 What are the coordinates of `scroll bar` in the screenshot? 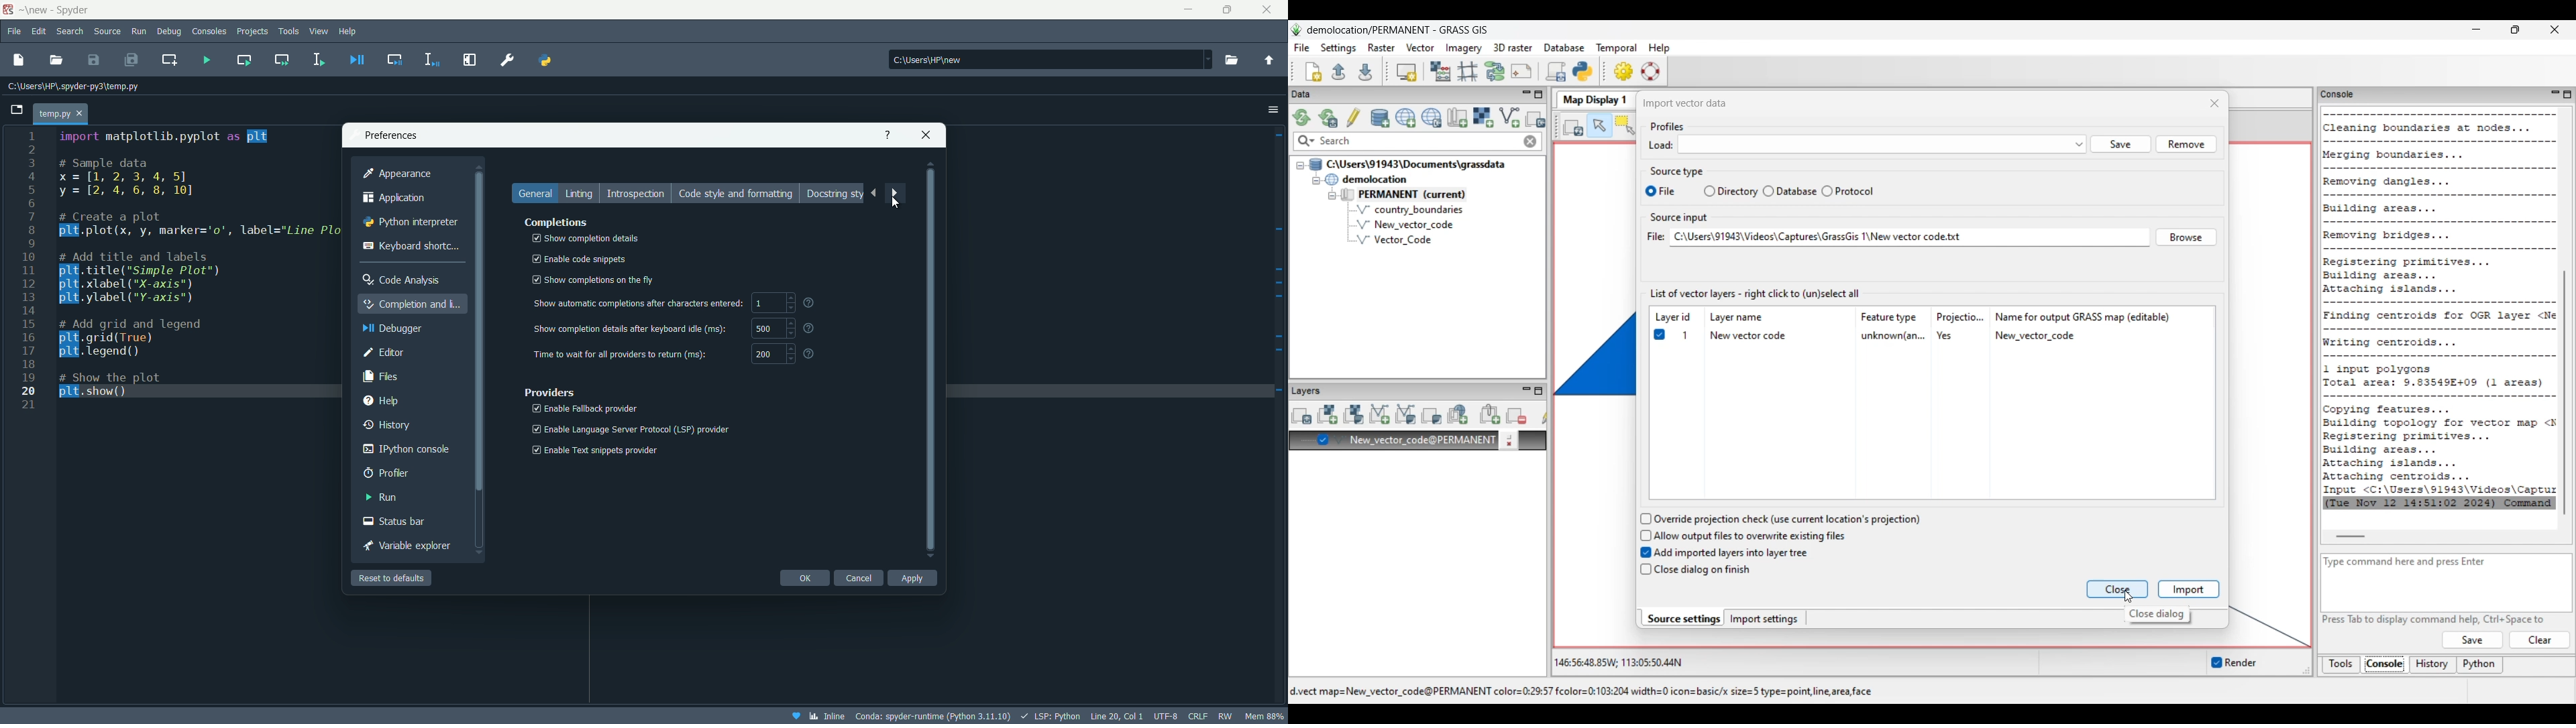 It's located at (478, 369).